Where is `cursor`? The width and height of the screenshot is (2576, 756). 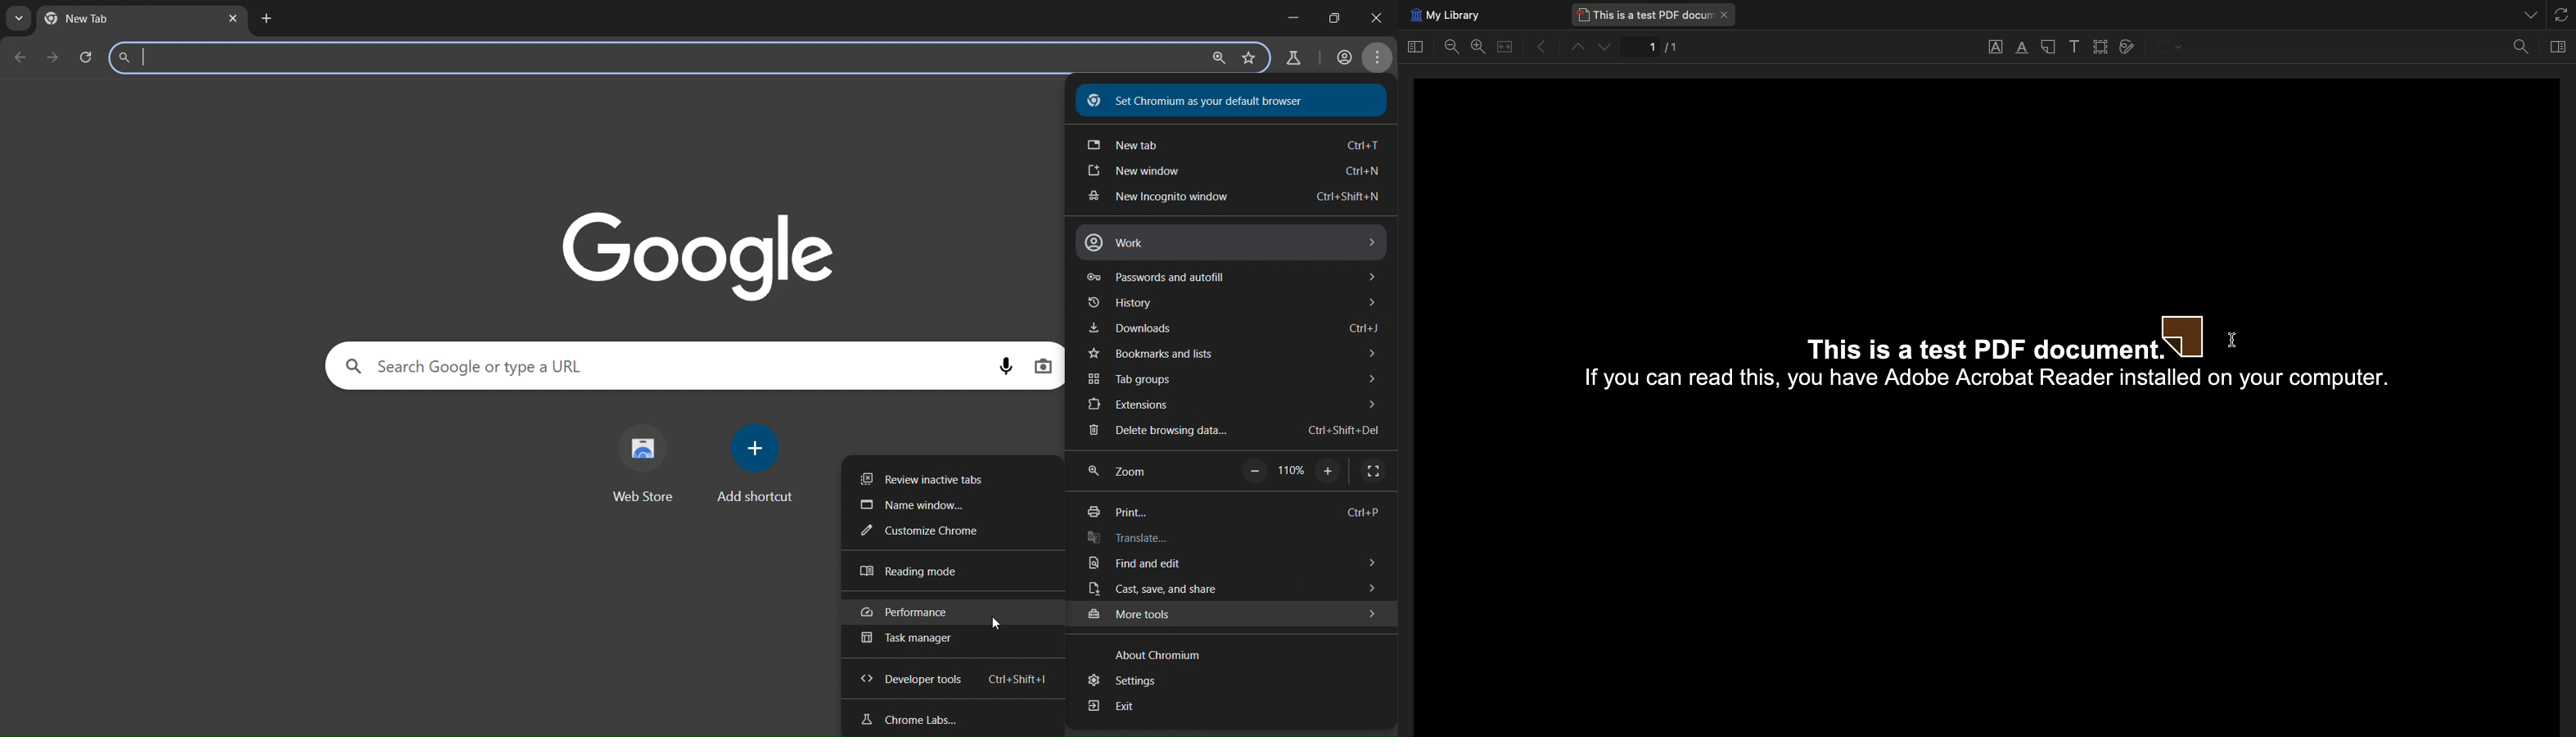 cursor is located at coordinates (2187, 342).